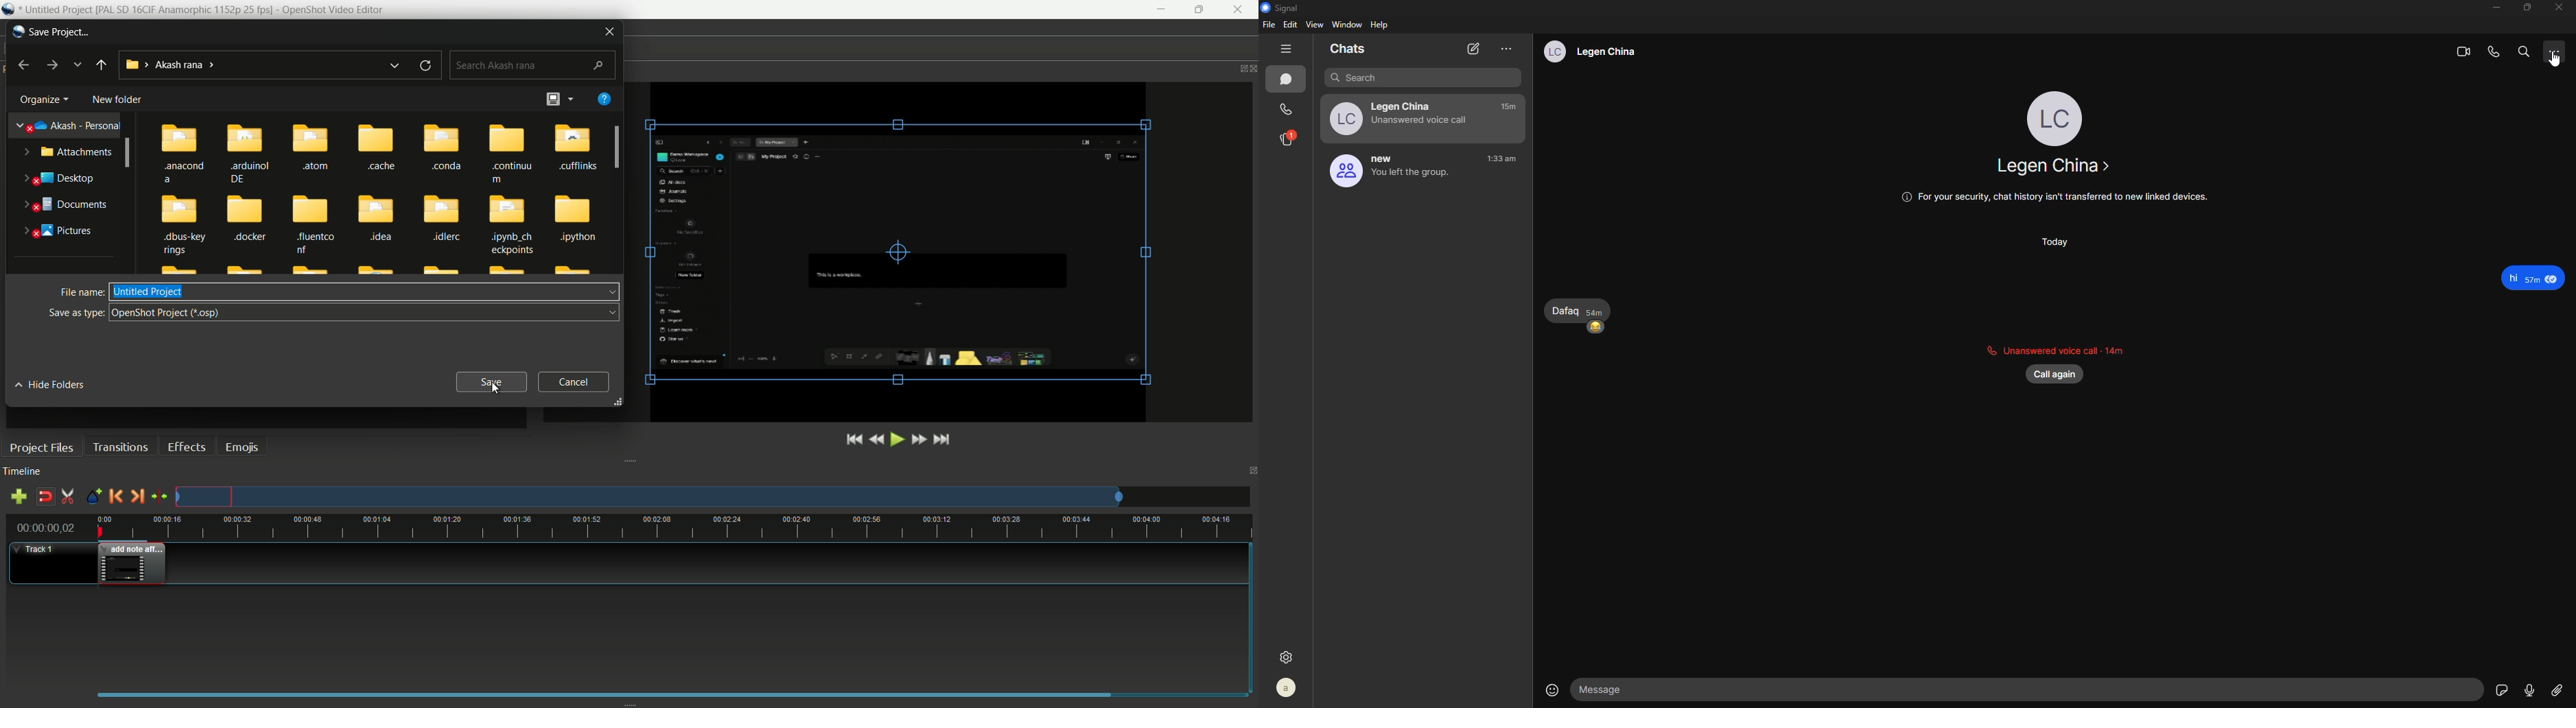 This screenshot has width=2576, height=728. I want to click on effects, so click(186, 447).